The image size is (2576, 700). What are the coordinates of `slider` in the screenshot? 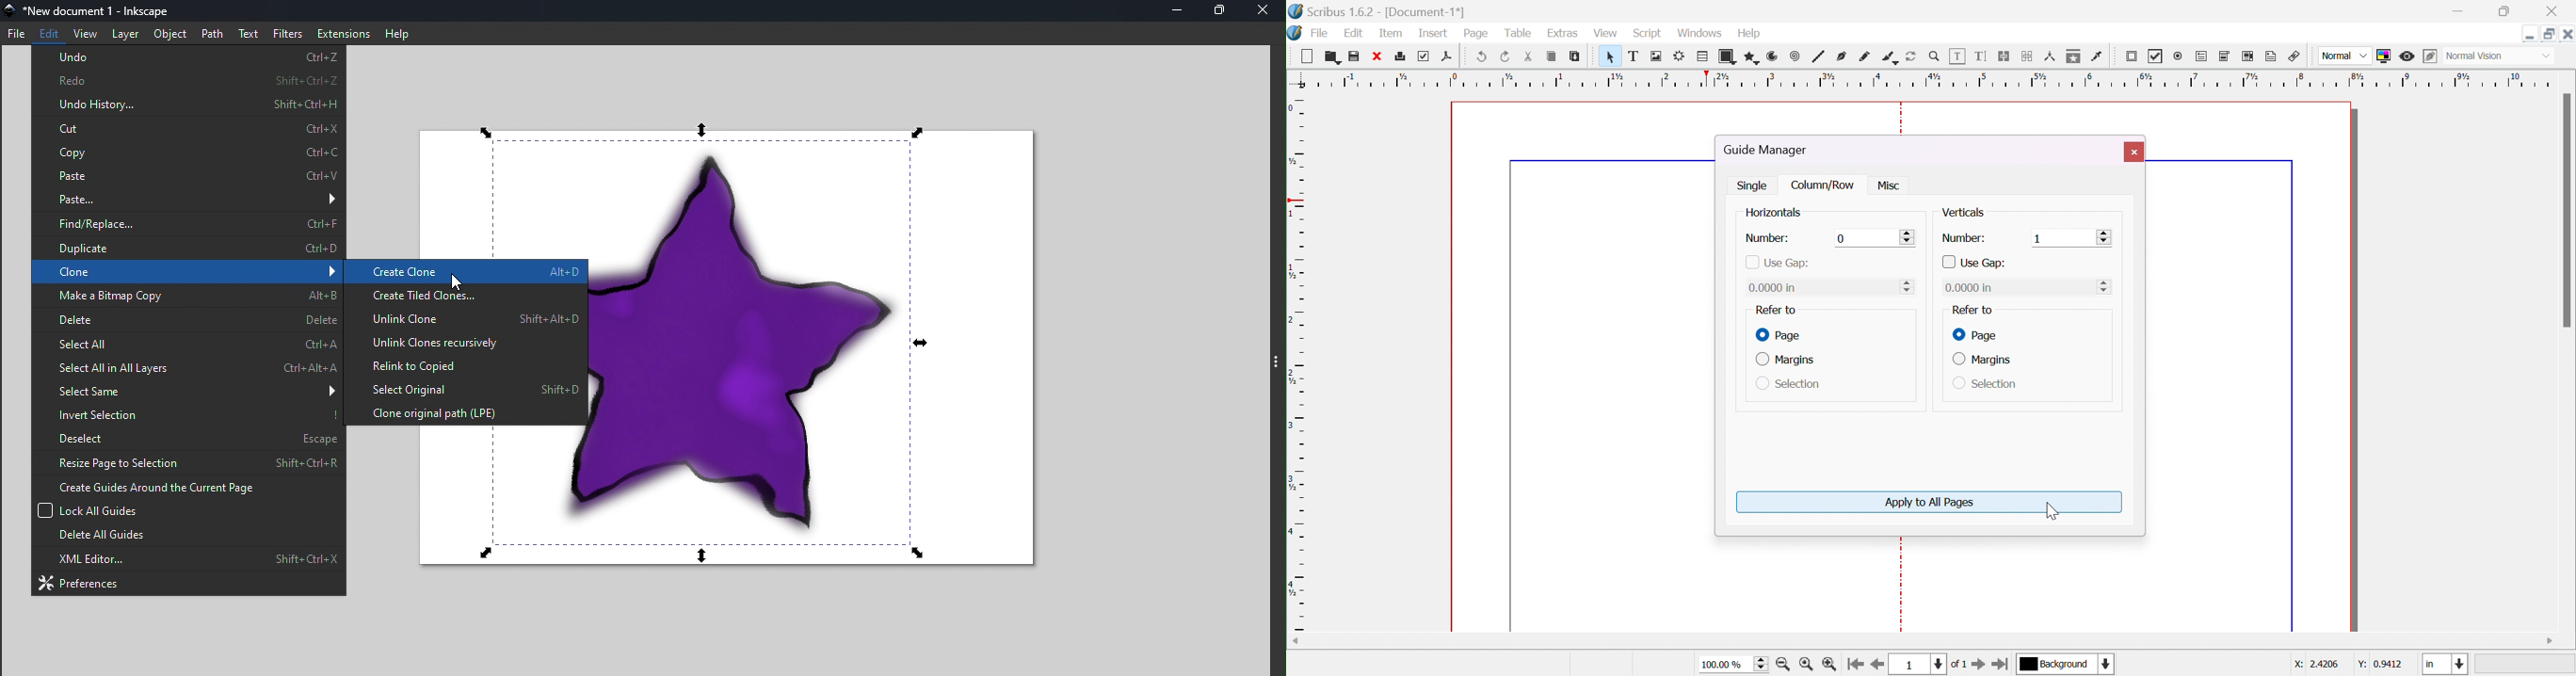 It's located at (1910, 236).